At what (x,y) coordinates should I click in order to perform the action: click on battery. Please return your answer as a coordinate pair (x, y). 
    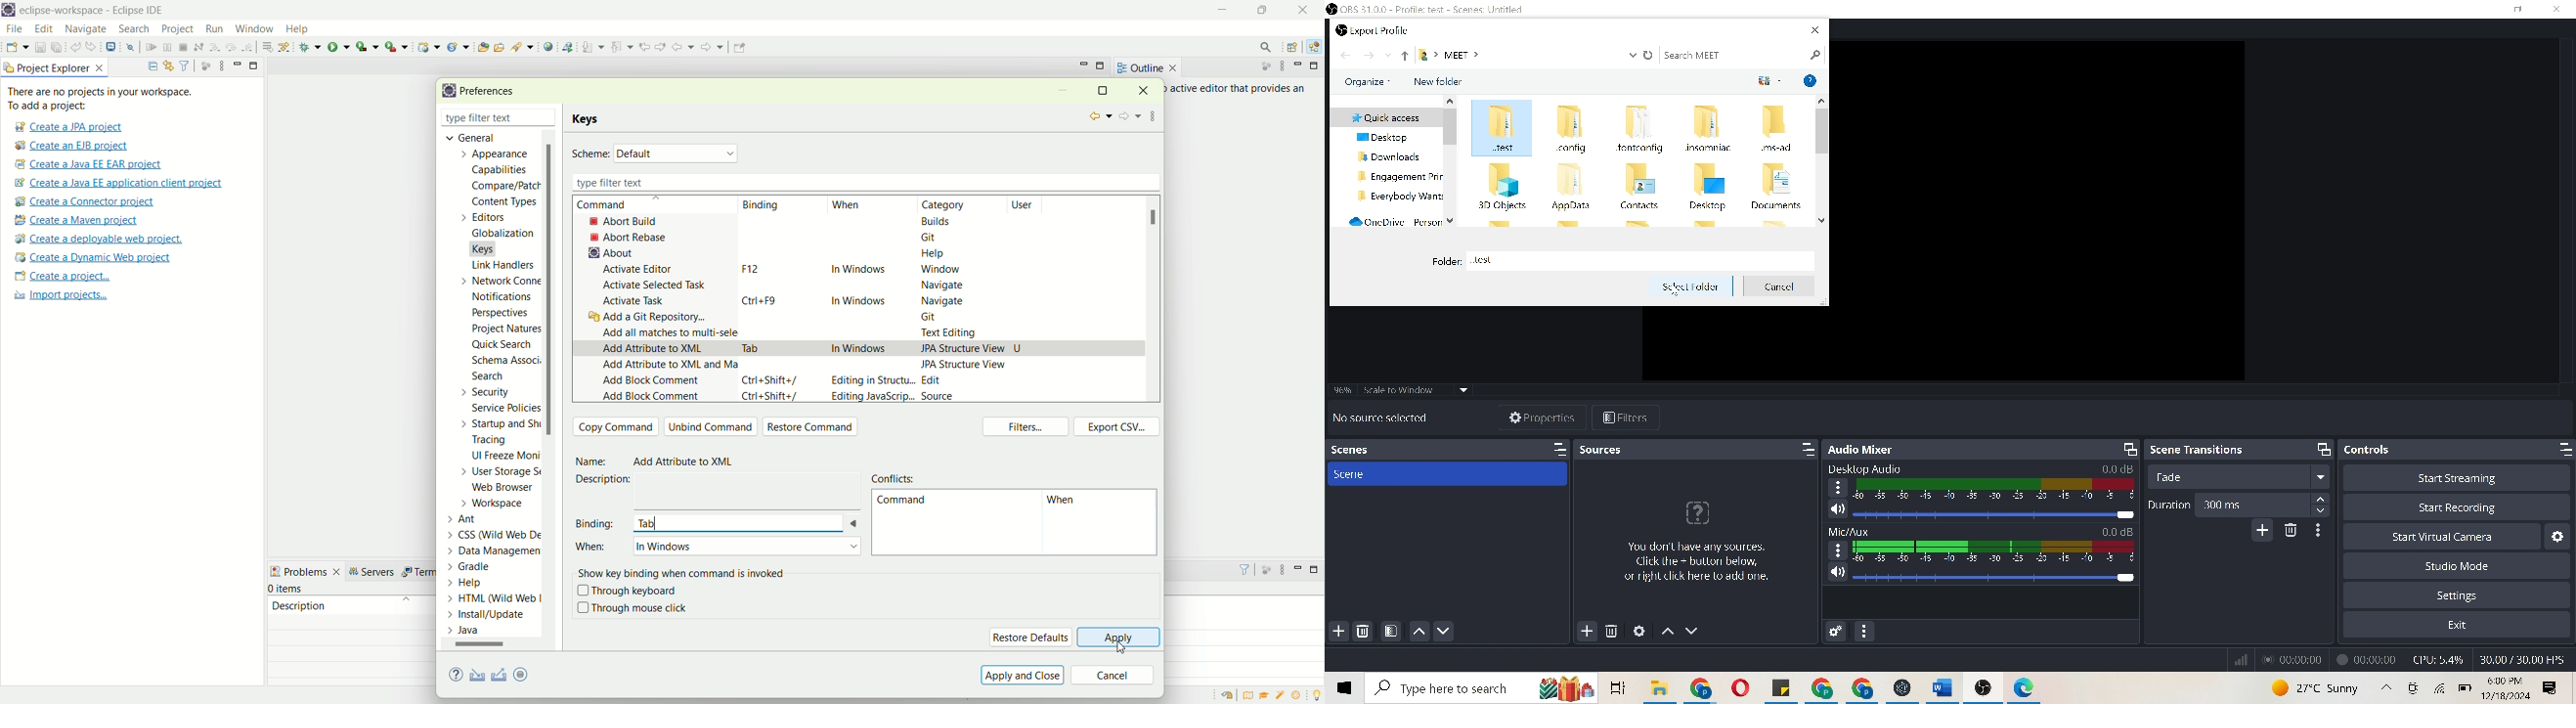
    Looking at the image, I should click on (2466, 688).